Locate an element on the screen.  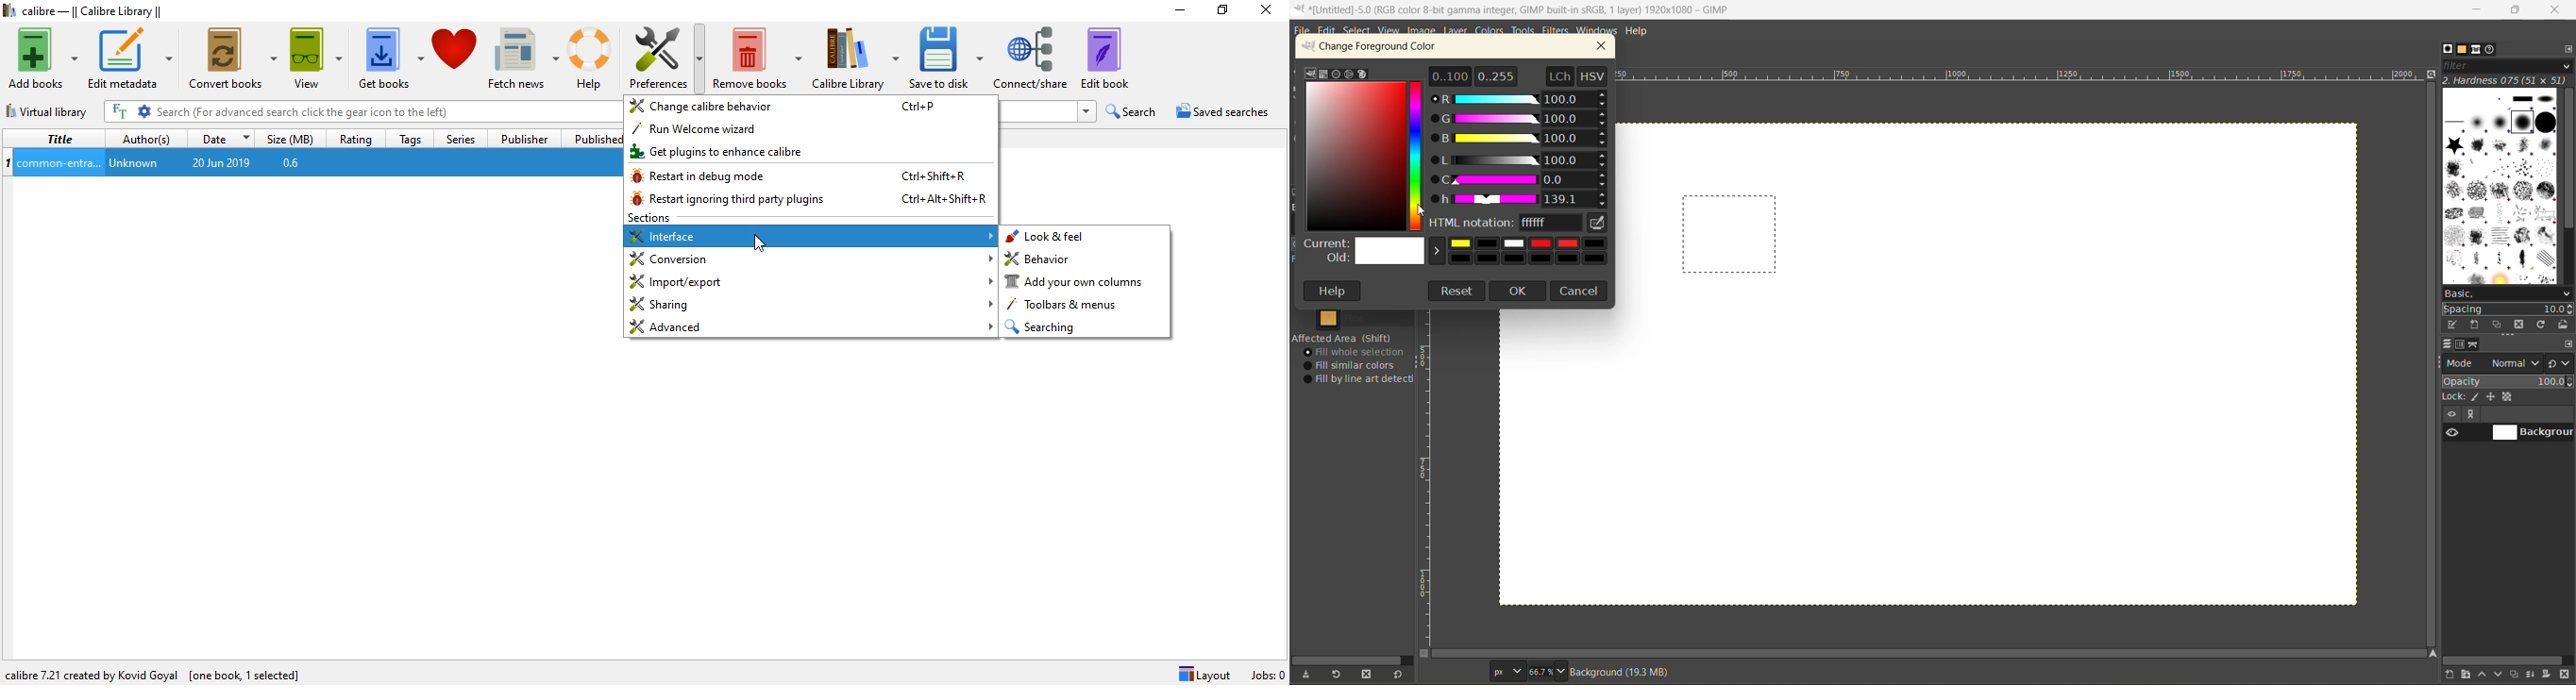
ok is located at coordinates (1519, 292).